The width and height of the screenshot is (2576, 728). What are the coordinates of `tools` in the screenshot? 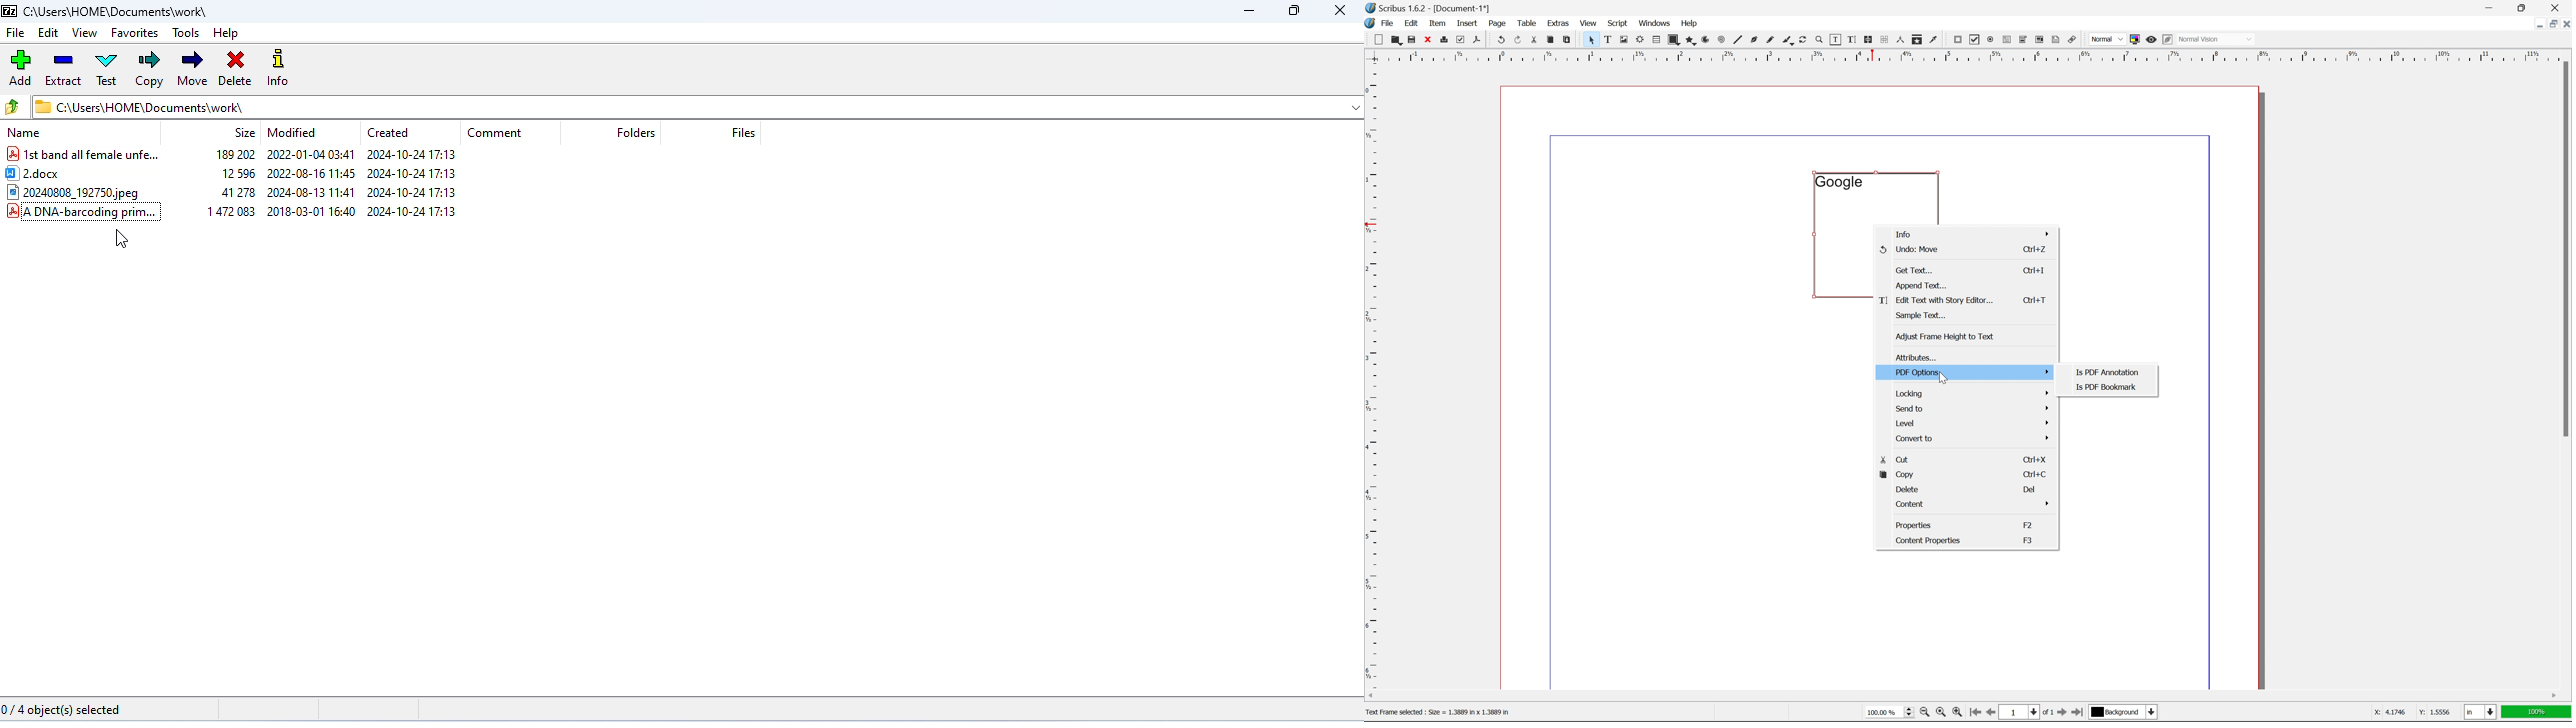 It's located at (188, 32).